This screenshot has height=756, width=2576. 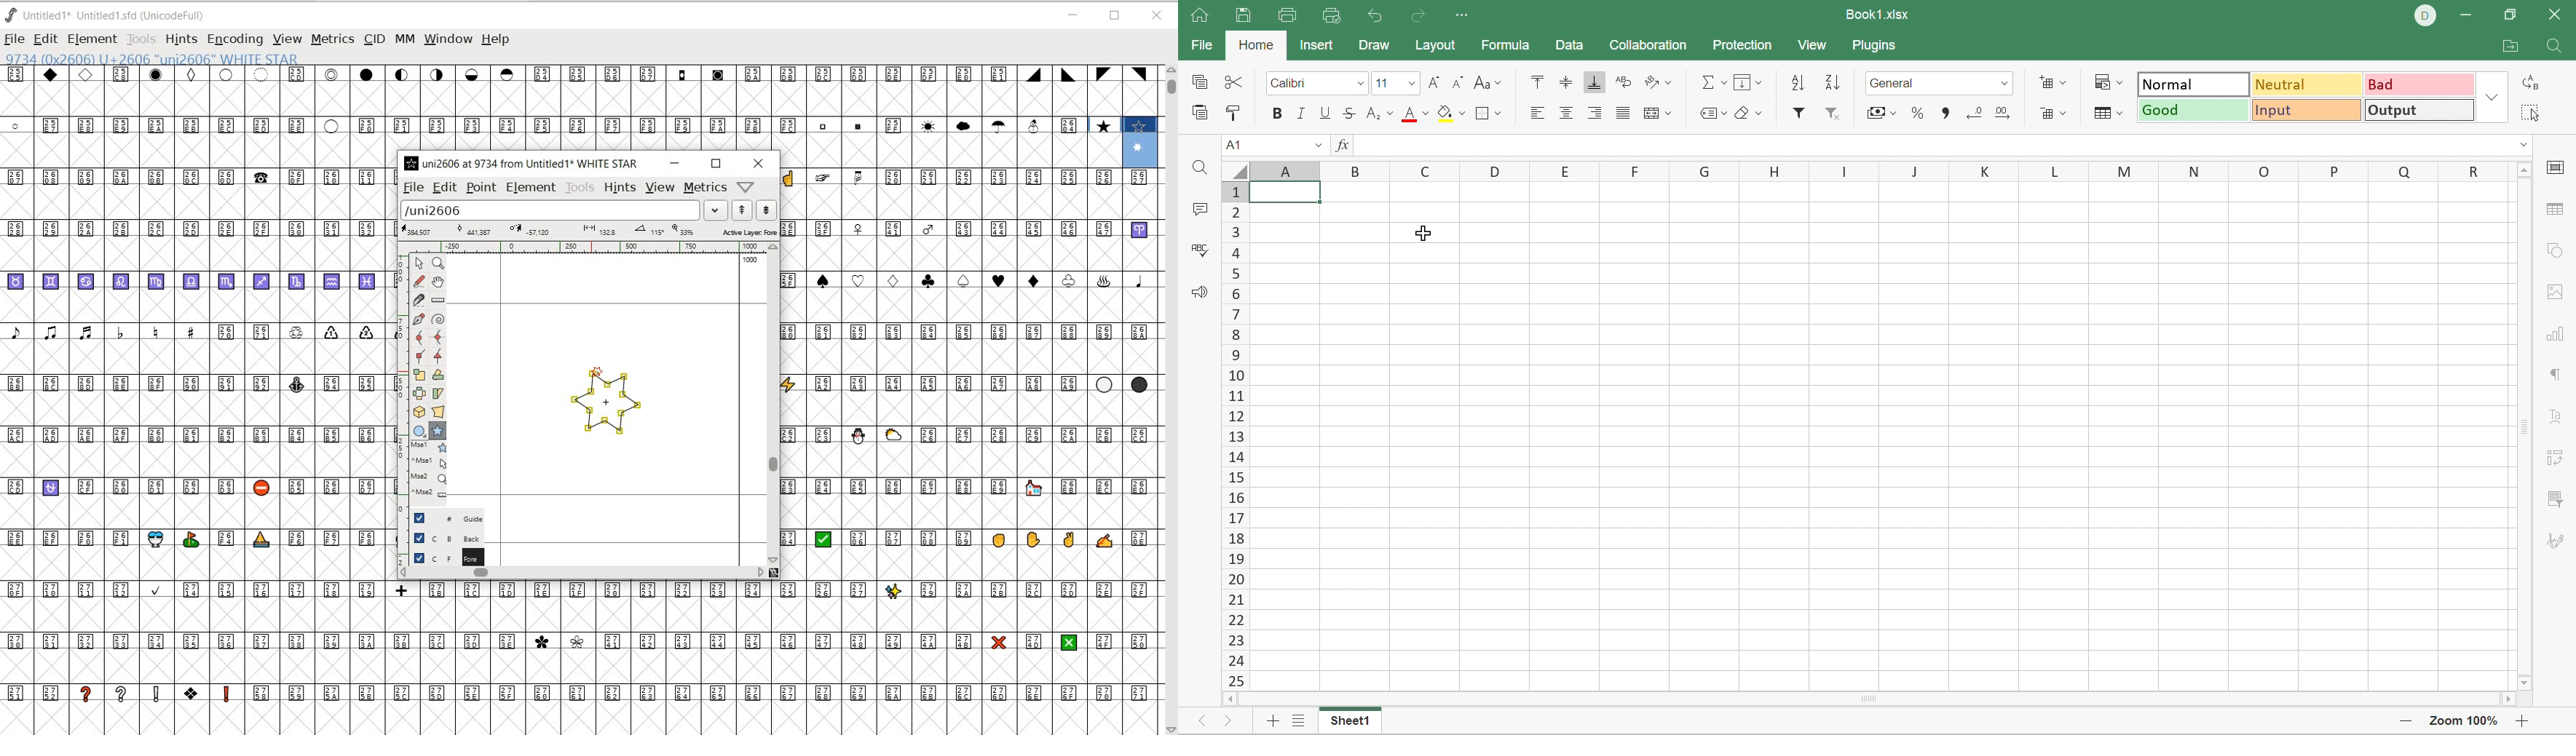 I want to click on Drop Down, so click(x=1362, y=82).